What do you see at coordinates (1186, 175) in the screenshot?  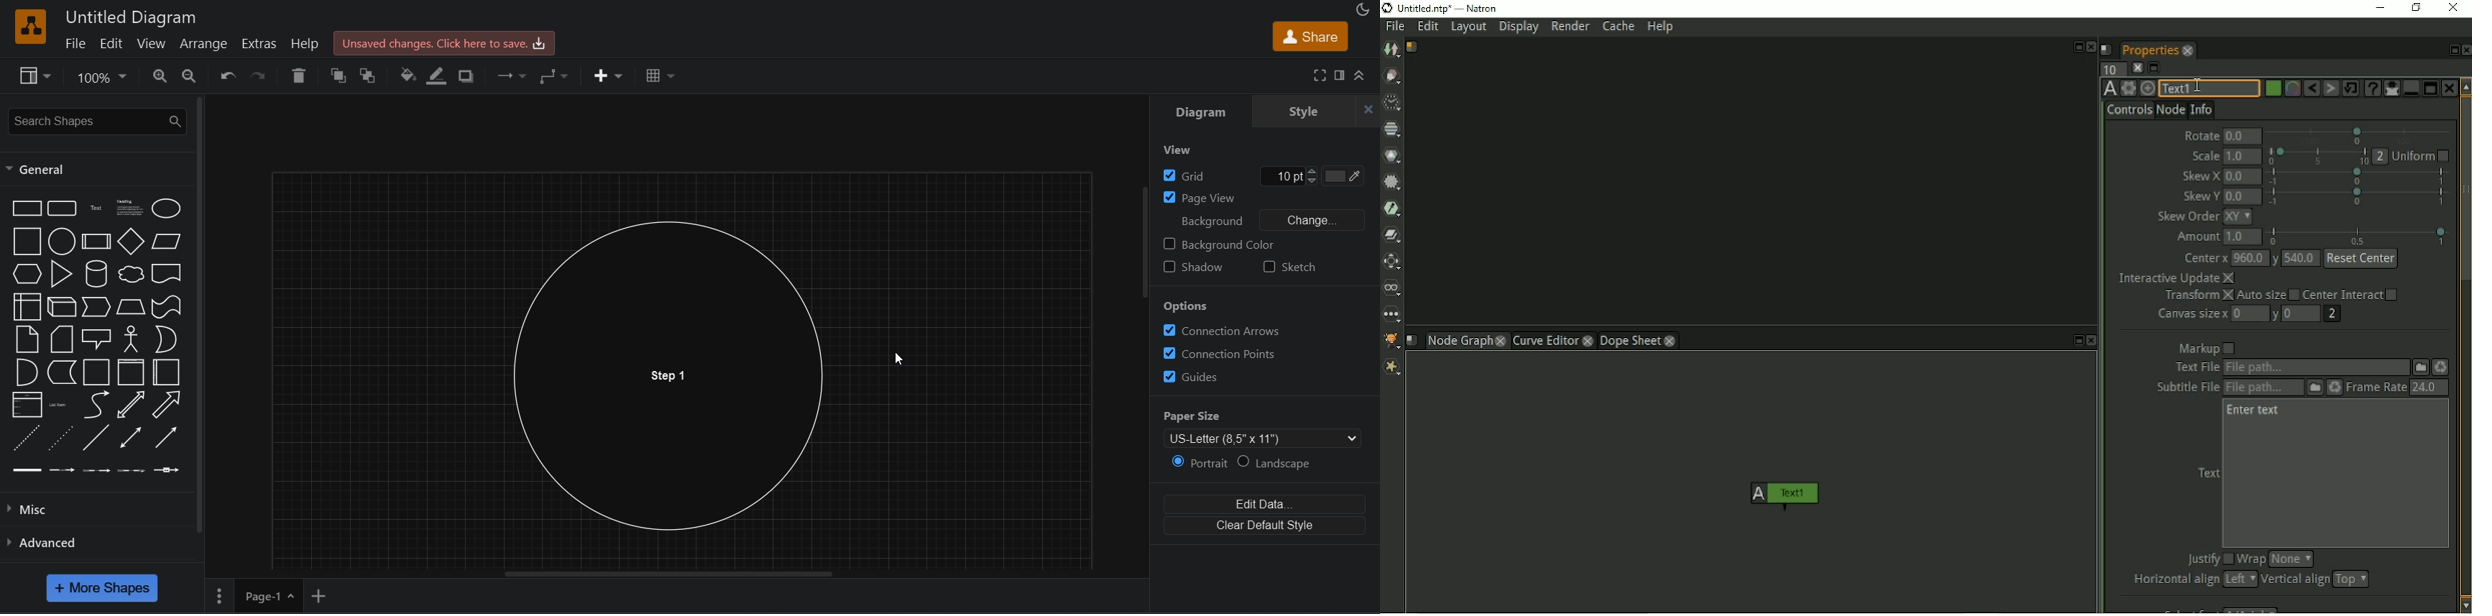 I see `Grid` at bounding box center [1186, 175].